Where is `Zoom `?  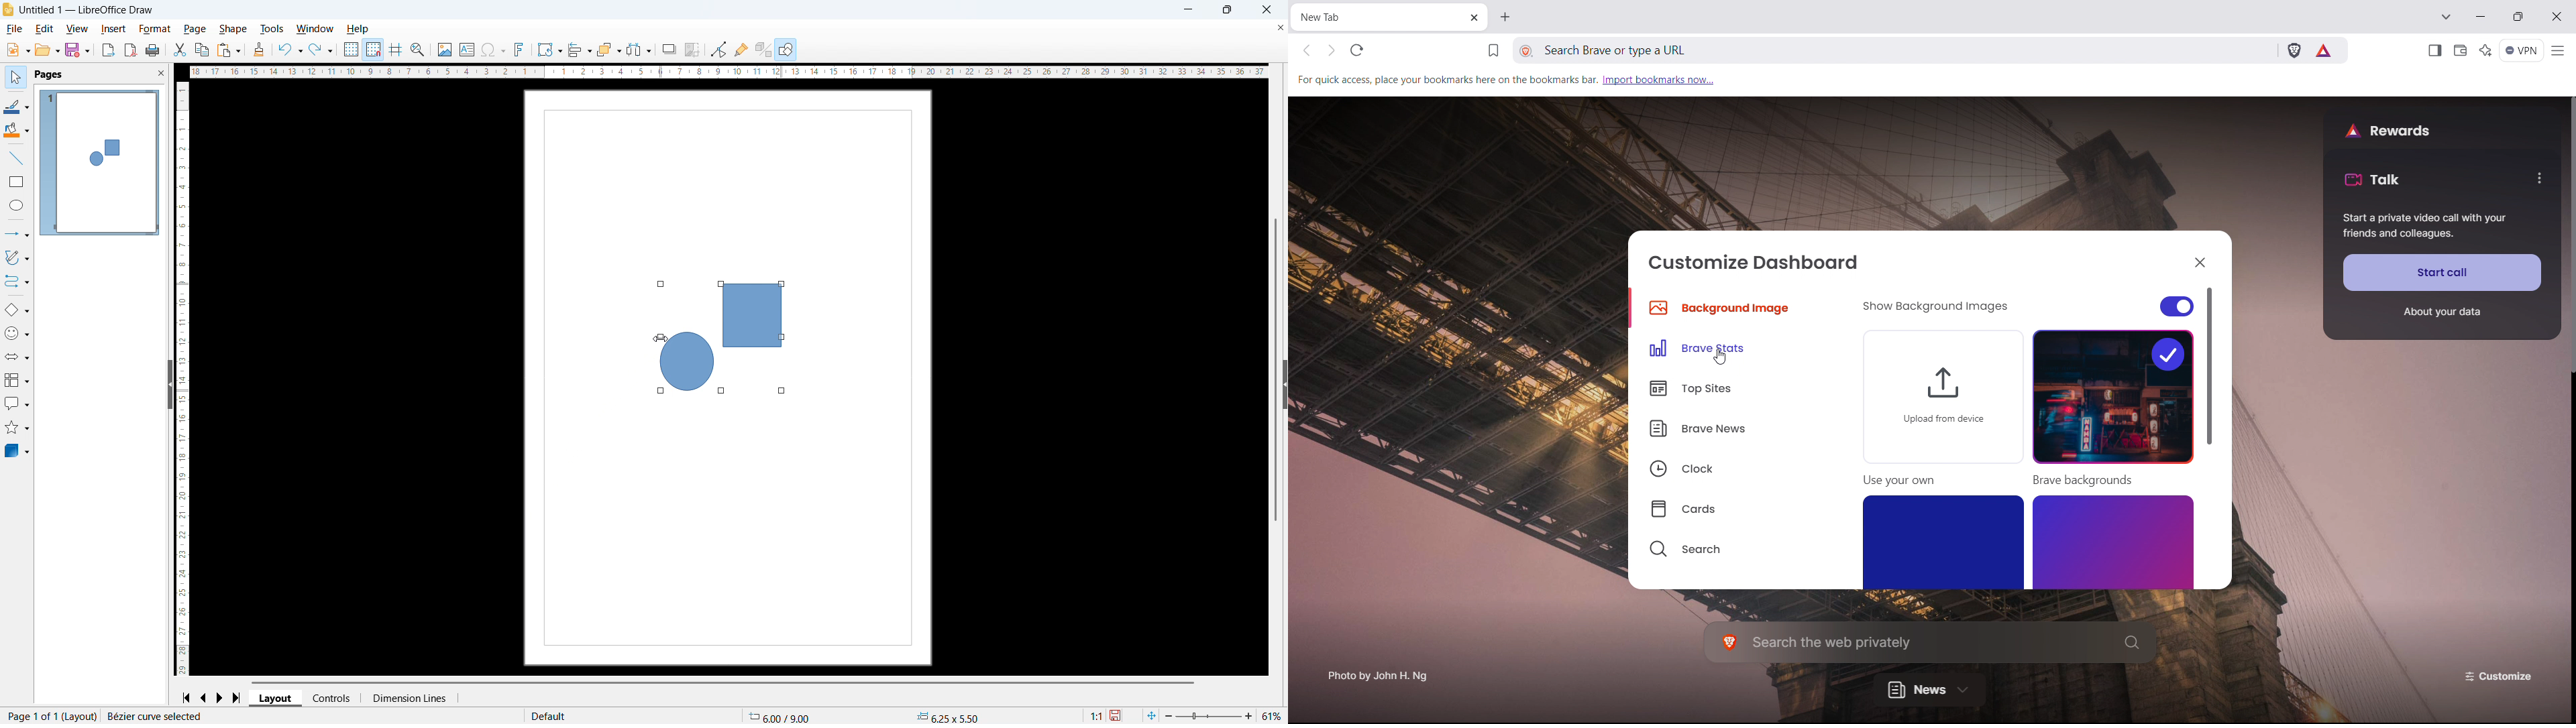 Zoom  is located at coordinates (418, 50).